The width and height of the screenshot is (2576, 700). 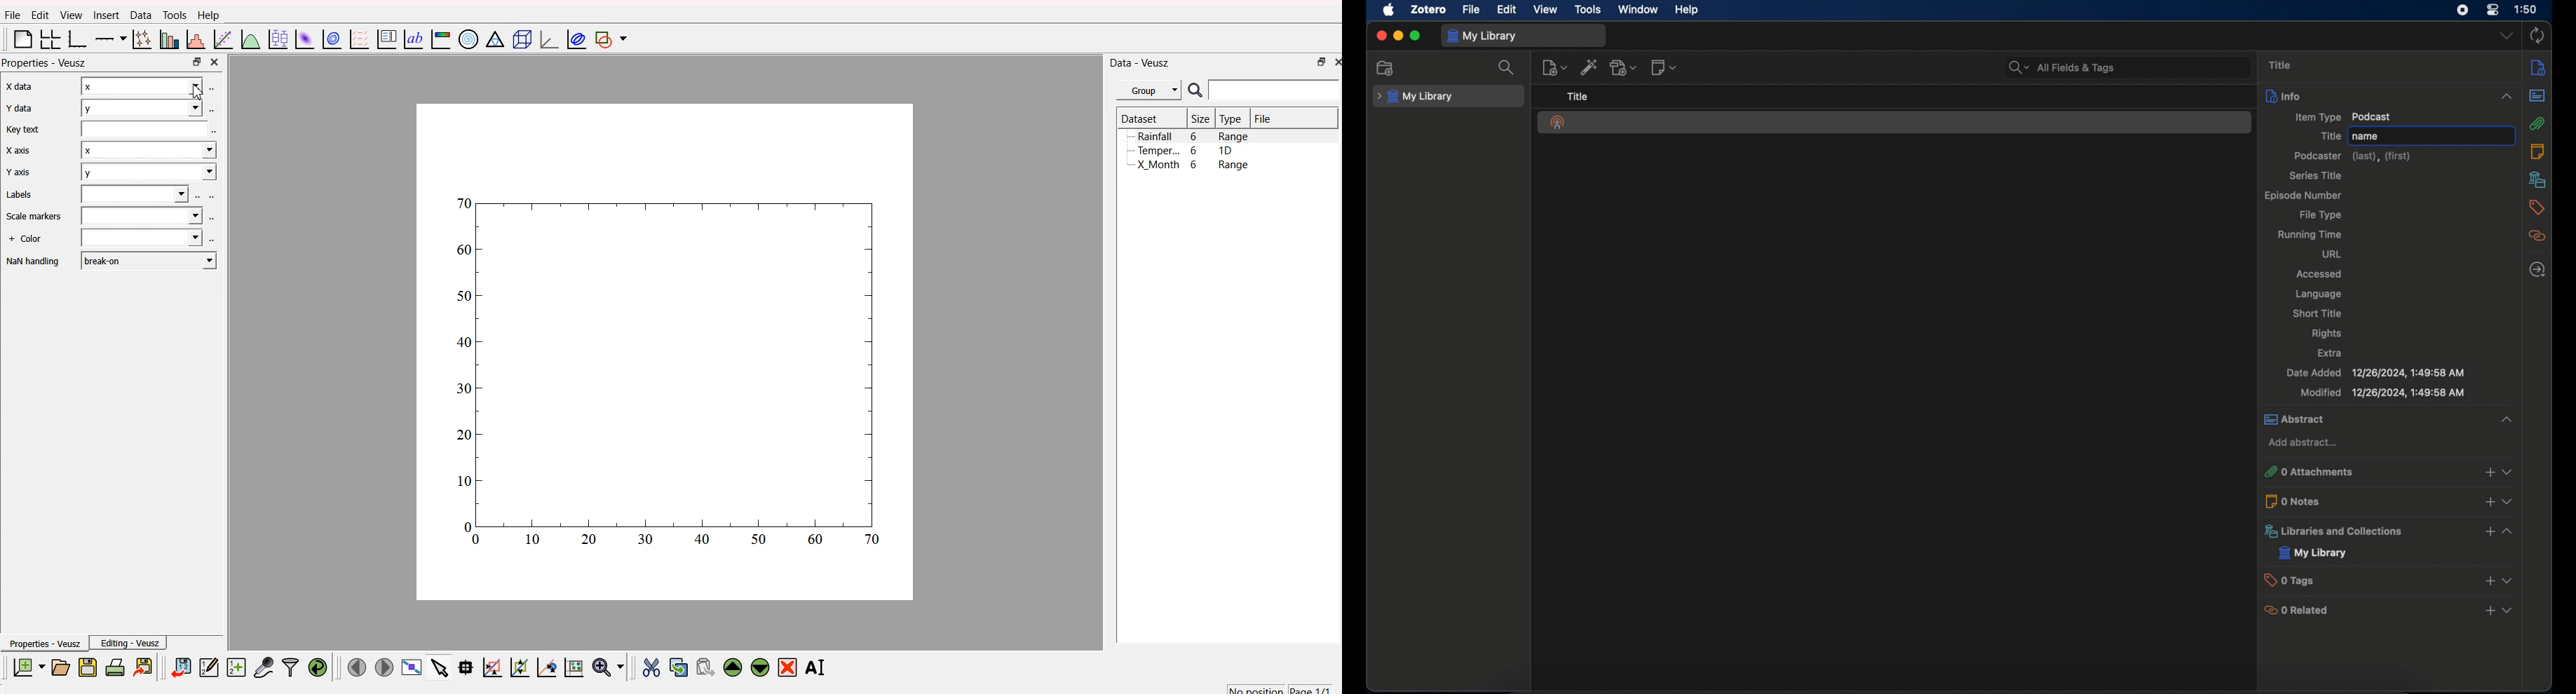 What do you see at coordinates (1546, 10) in the screenshot?
I see `view` at bounding box center [1546, 10].